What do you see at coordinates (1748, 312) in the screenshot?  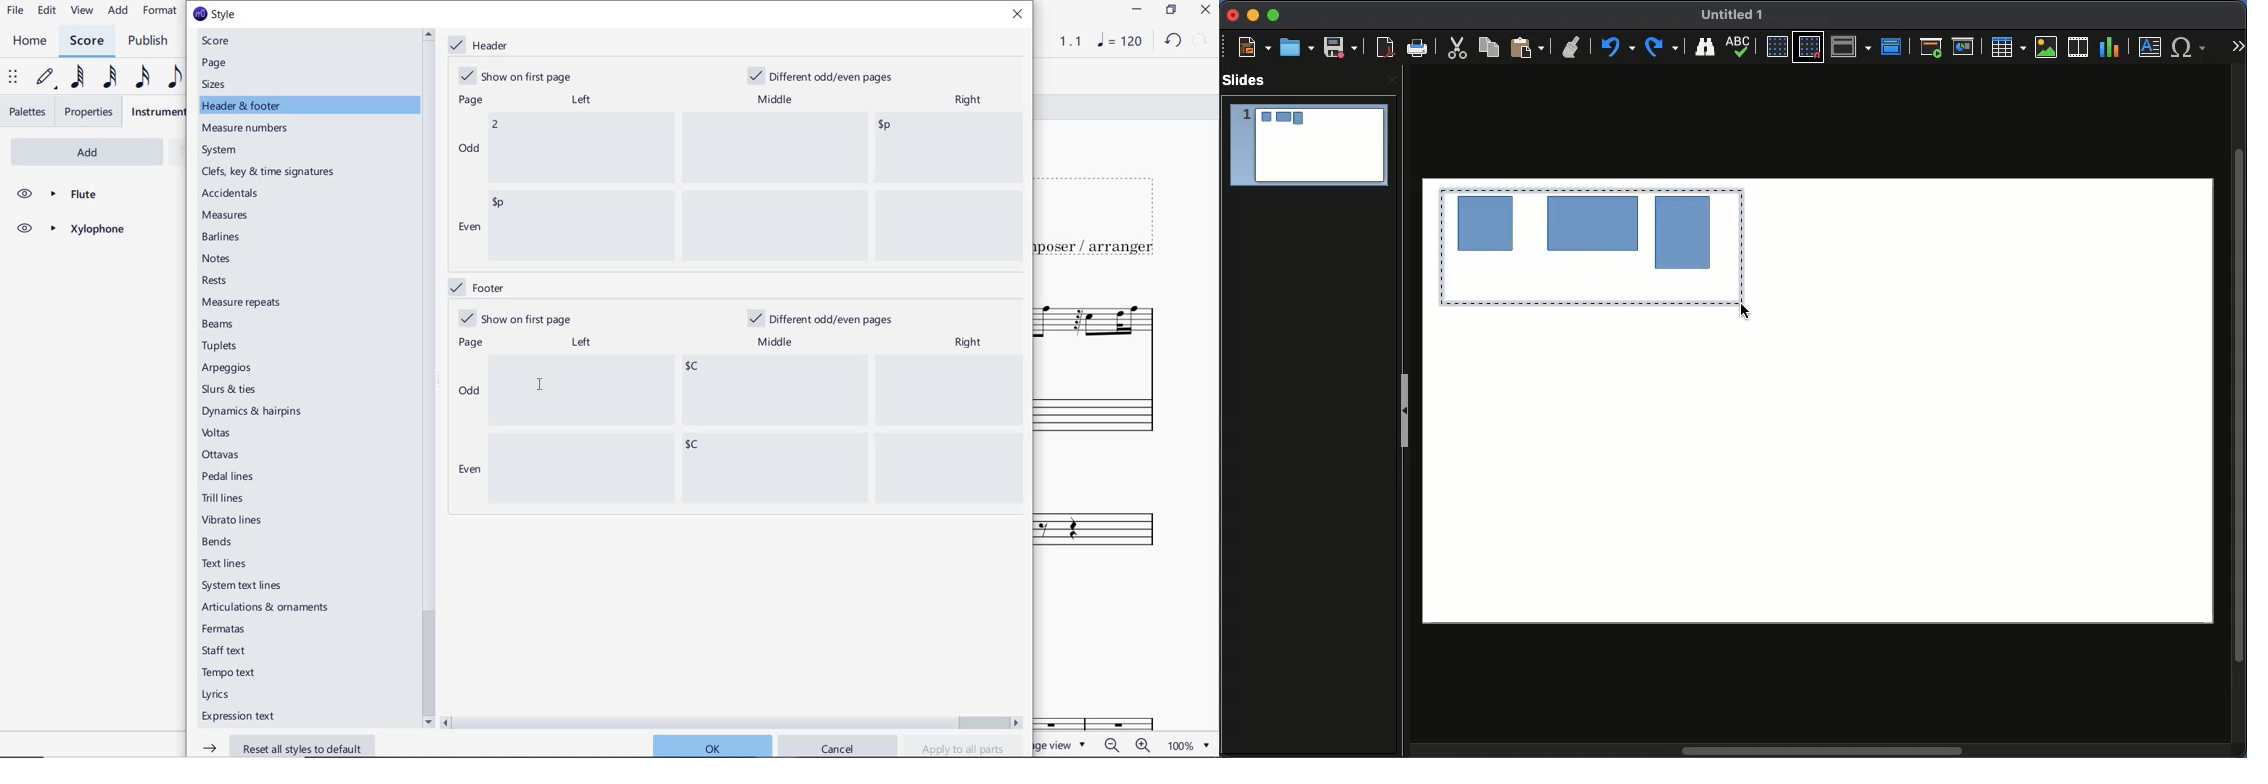 I see `Mouse up` at bounding box center [1748, 312].